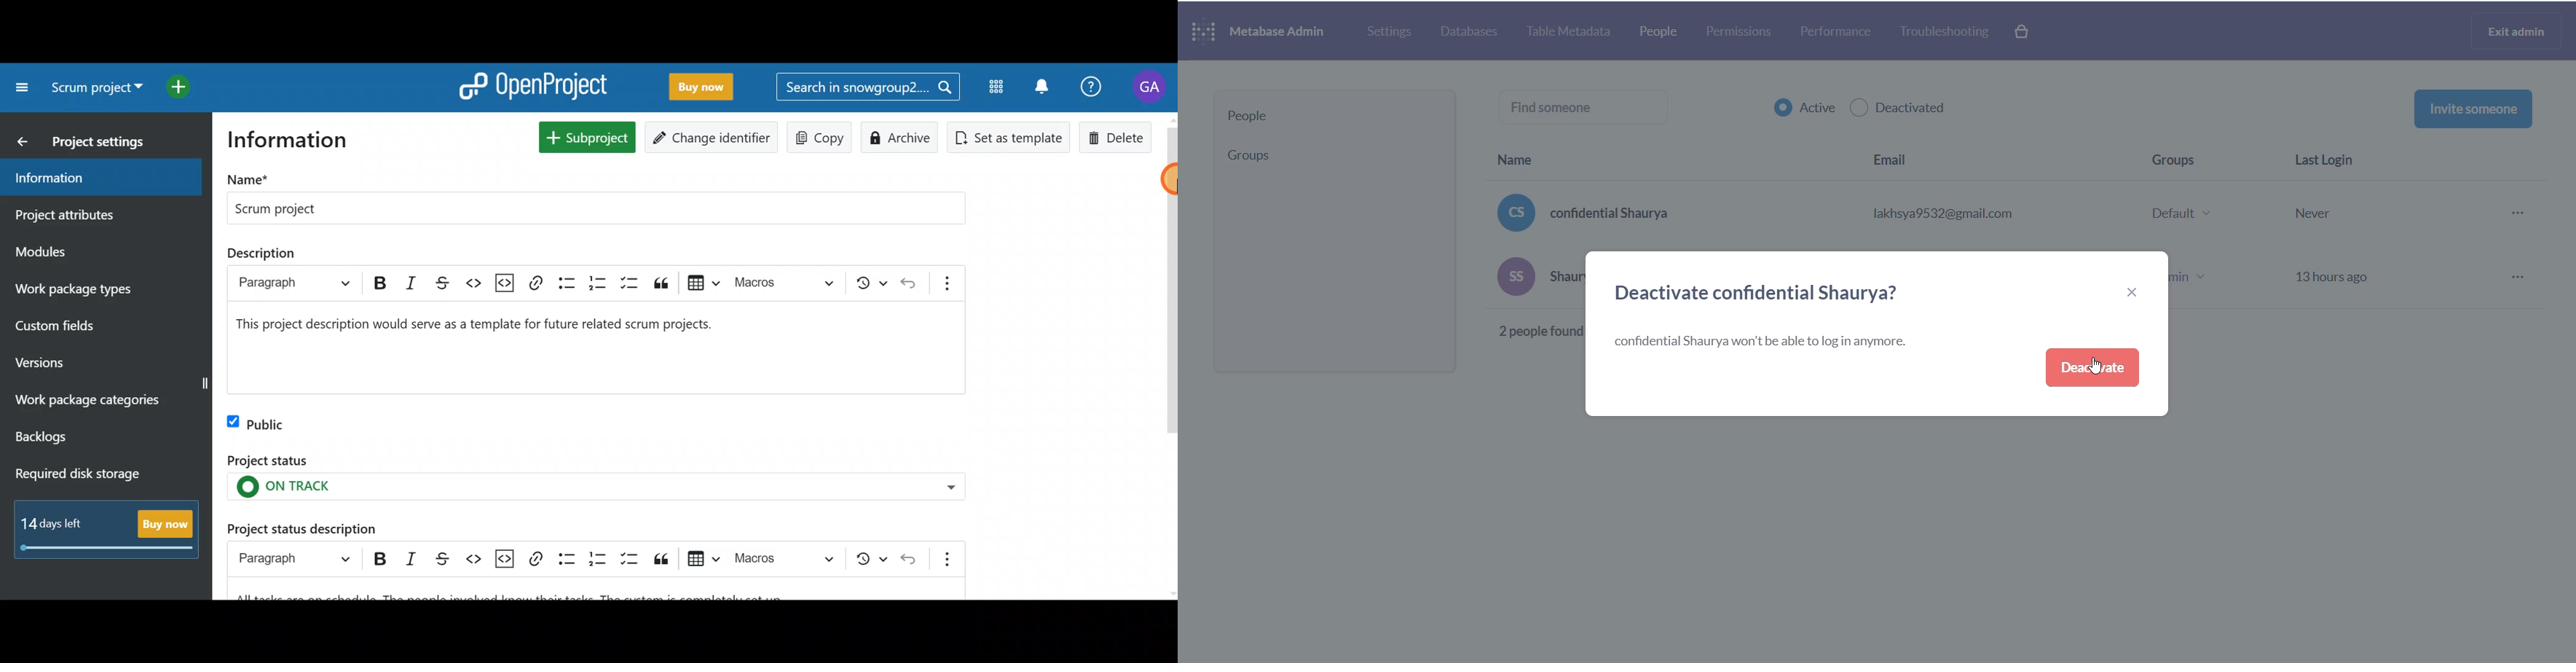  Describe the element at coordinates (714, 136) in the screenshot. I see `Change identifier` at that location.